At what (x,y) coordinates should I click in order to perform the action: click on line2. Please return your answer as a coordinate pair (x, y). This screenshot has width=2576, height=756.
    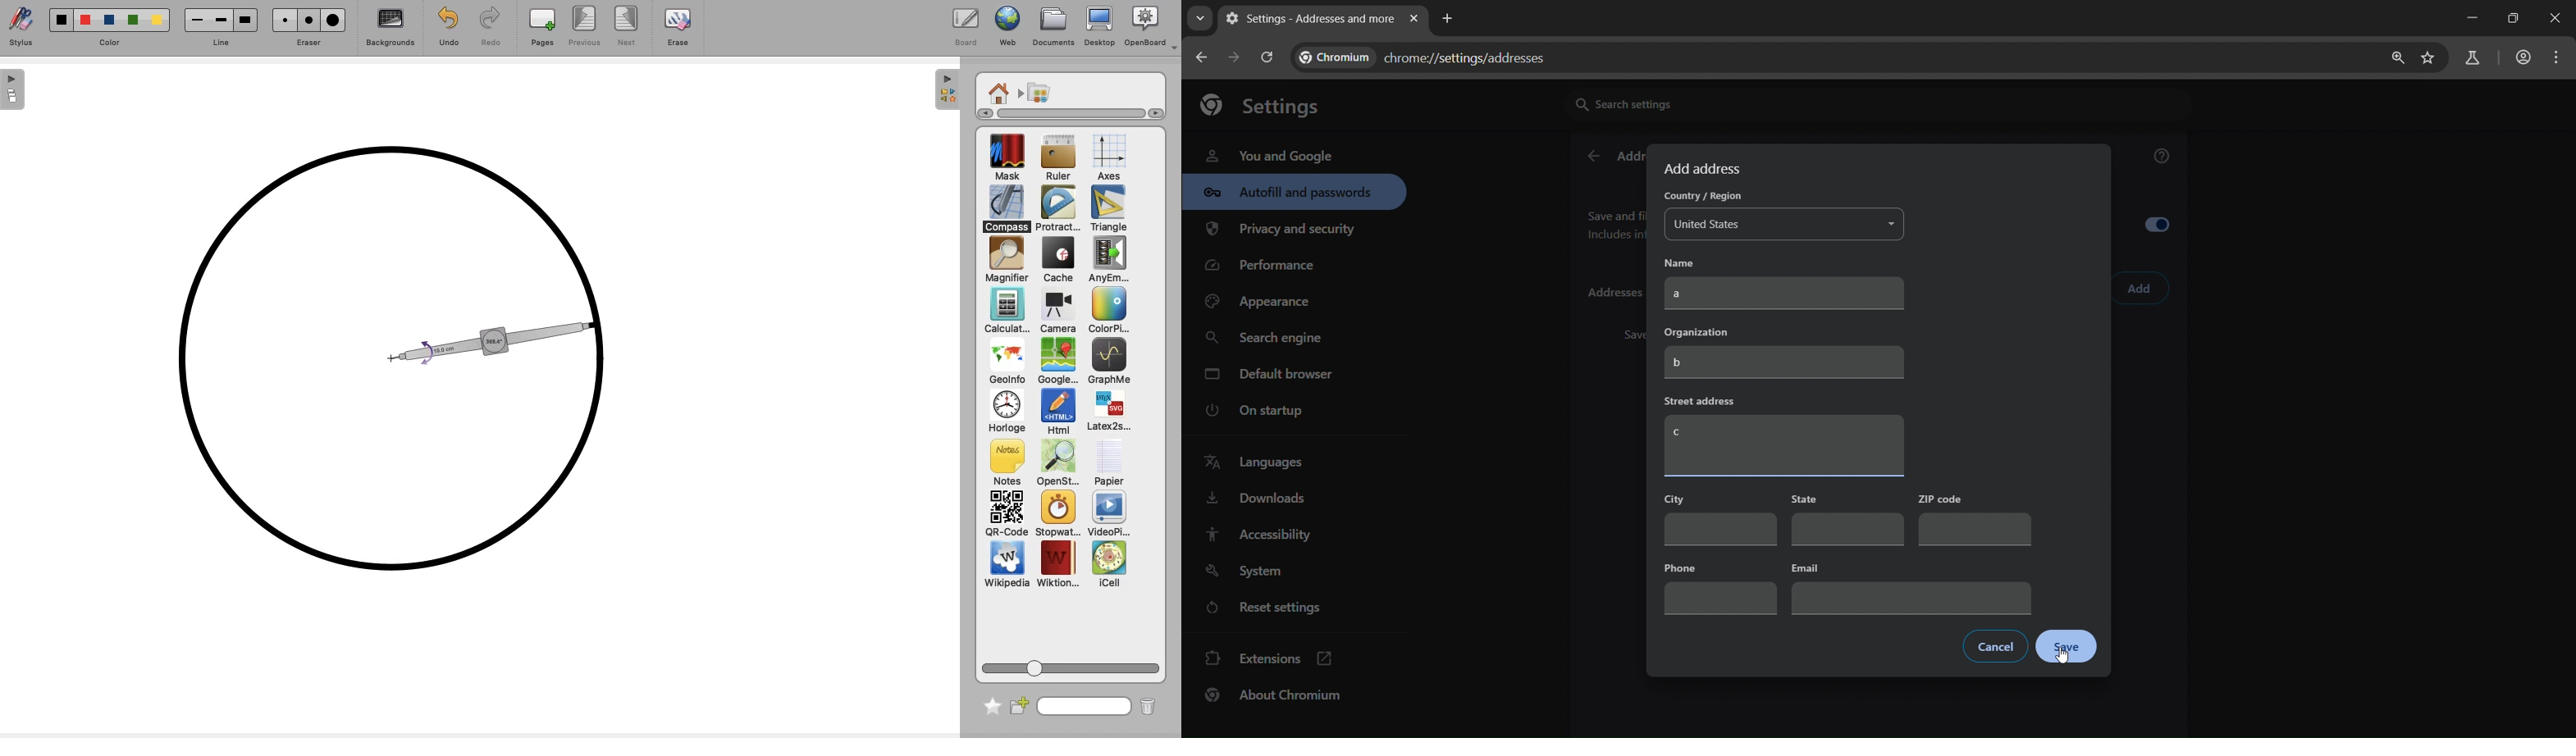
    Looking at the image, I should click on (221, 20).